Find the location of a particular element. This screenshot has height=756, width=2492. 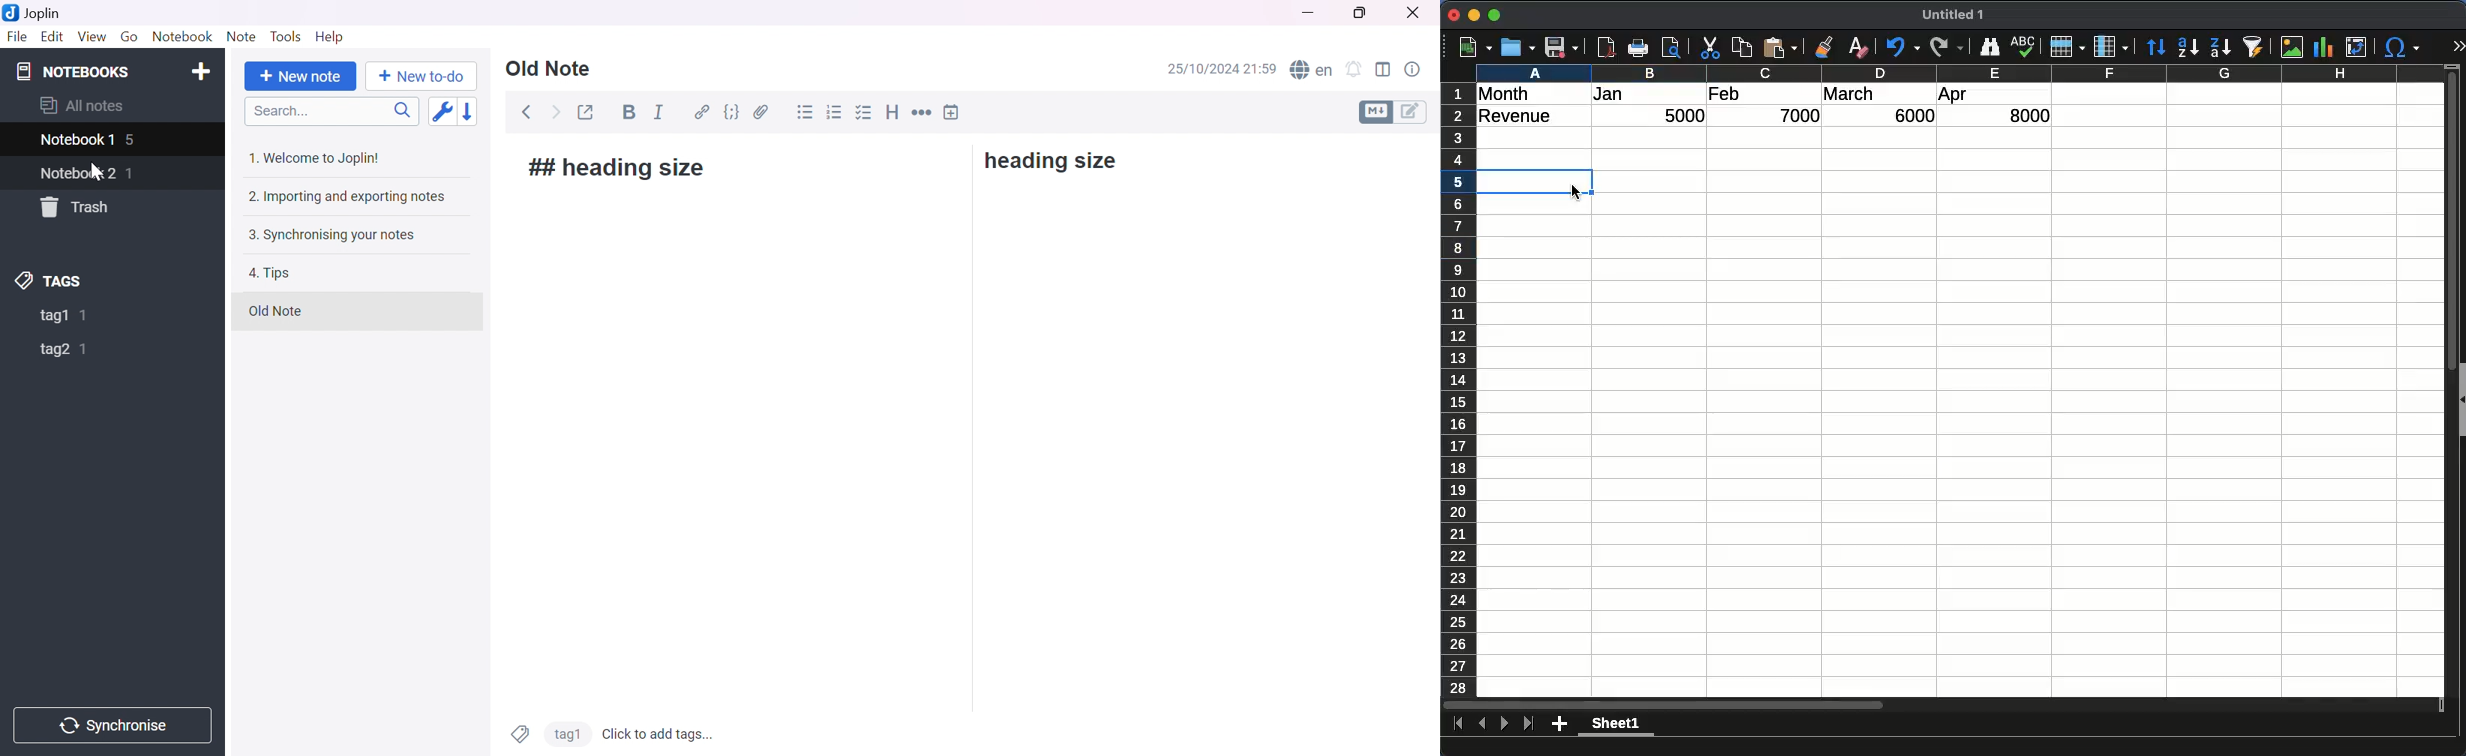

finder is located at coordinates (1988, 47).